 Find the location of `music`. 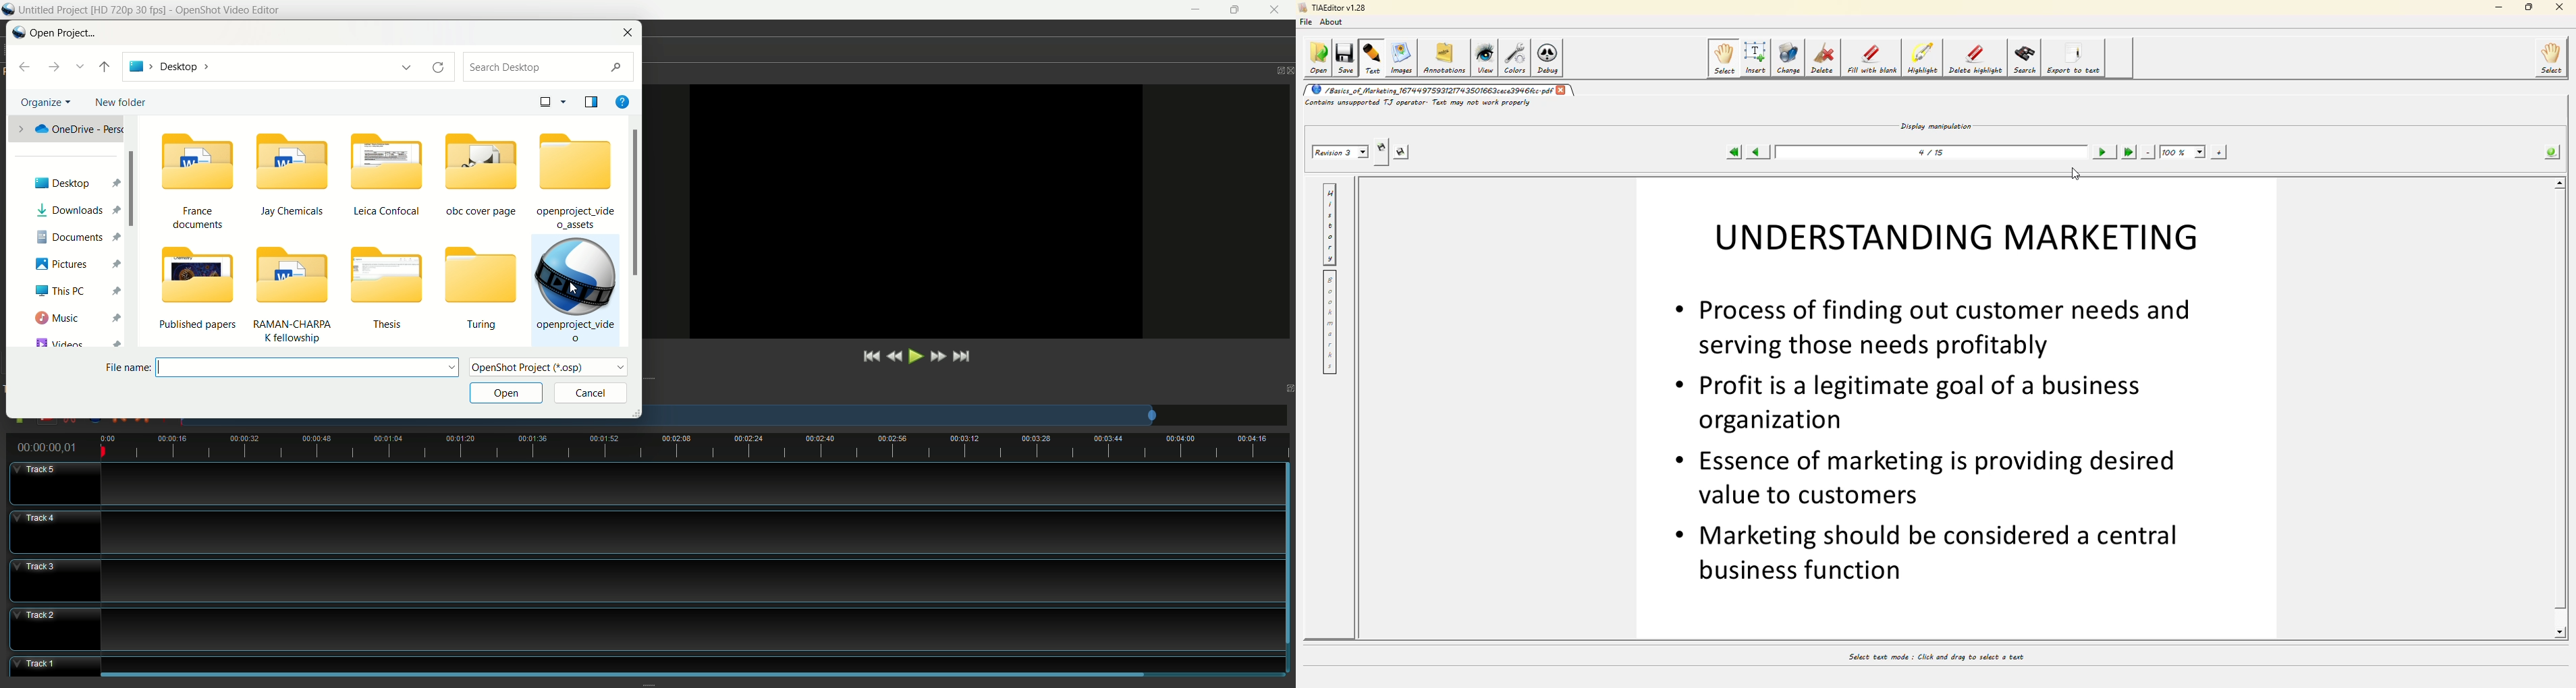

music is located at coordinates (76, 315).